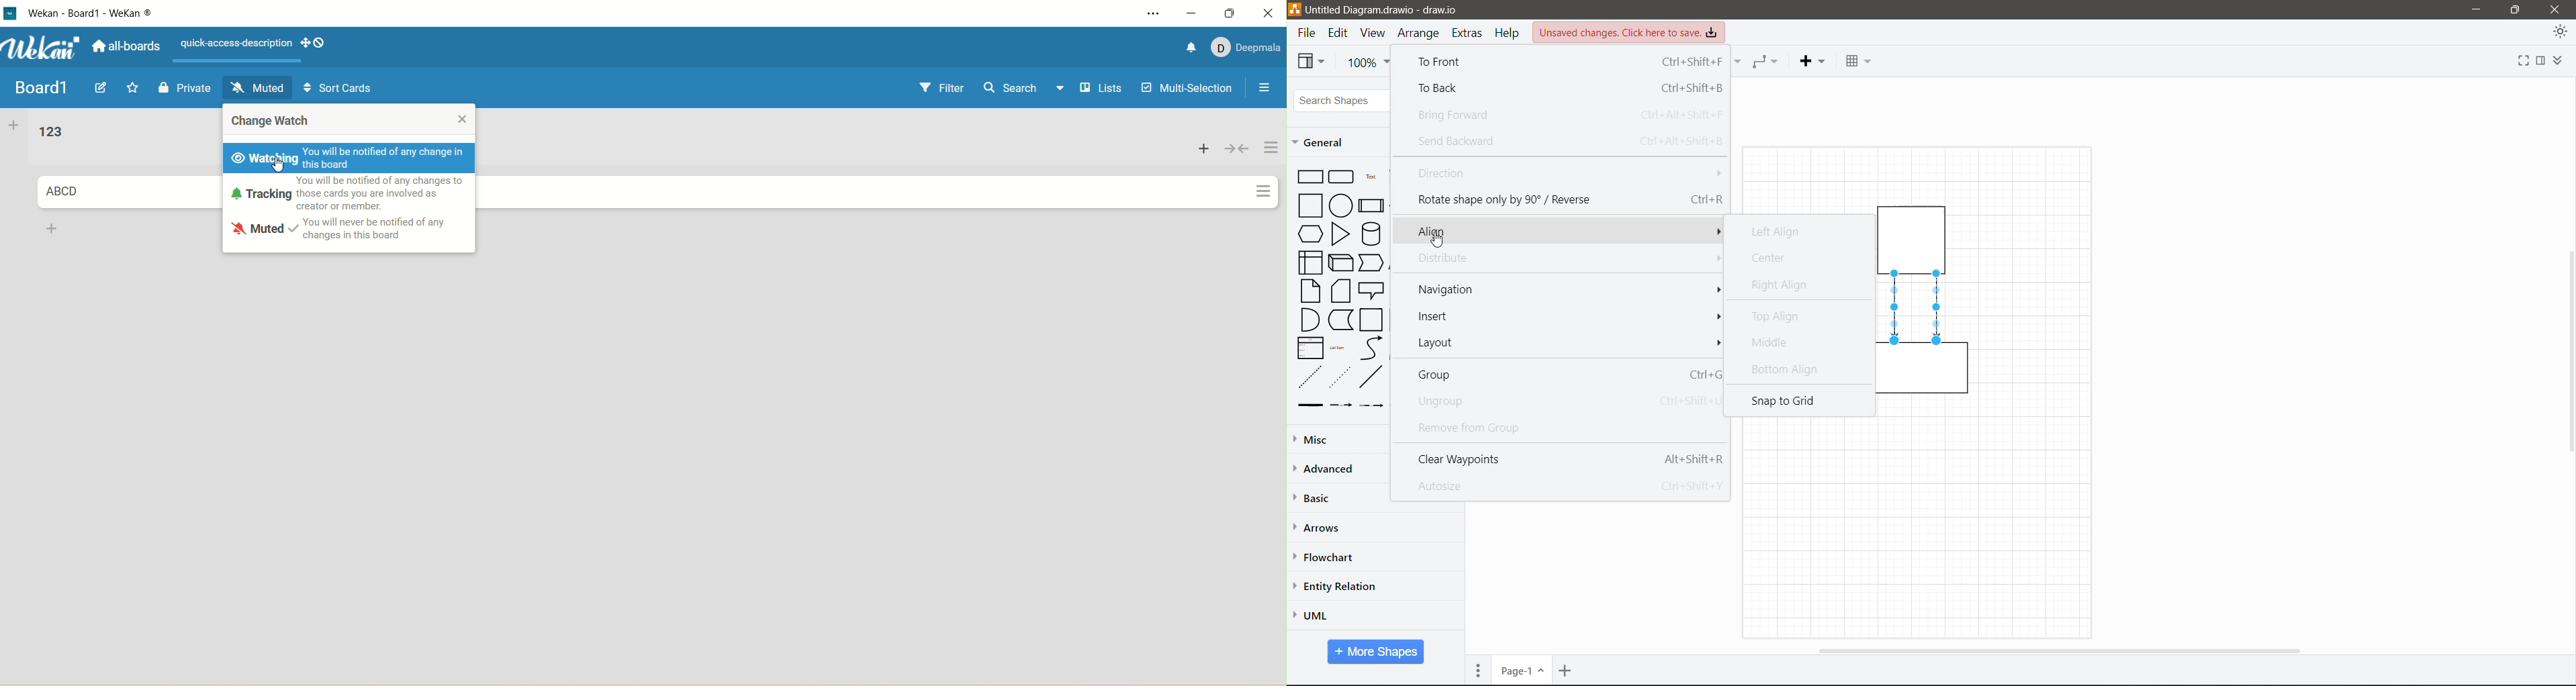  I want to click on Middle, so click(1771, 345).